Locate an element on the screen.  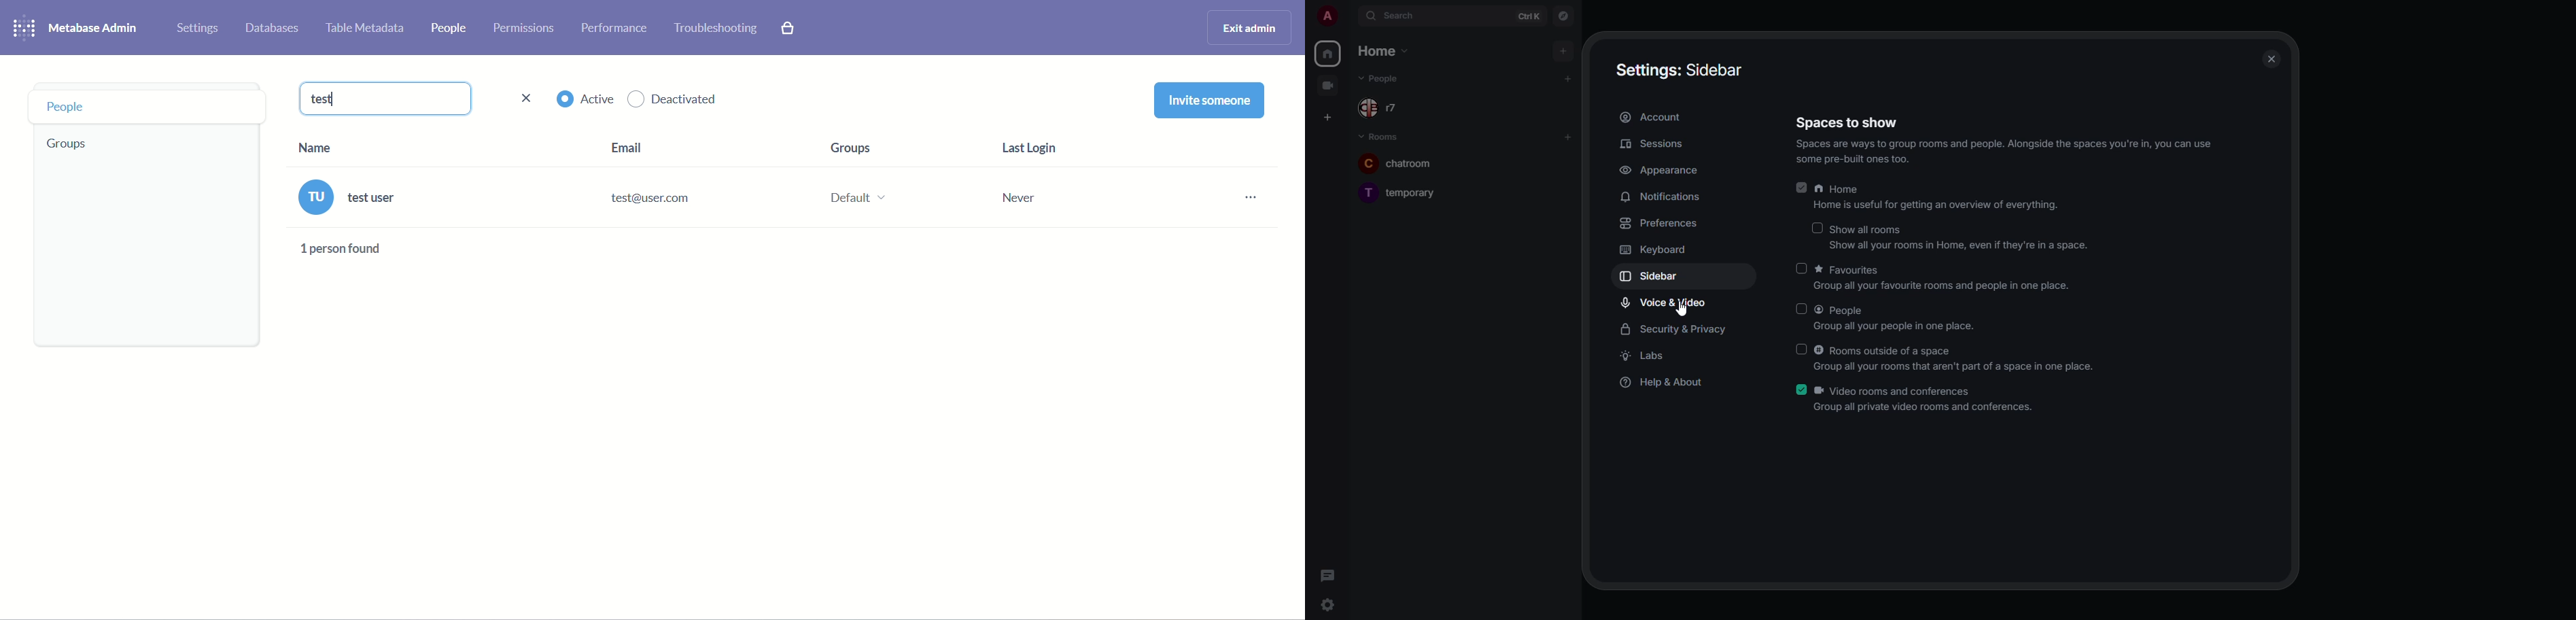
r7 is located at coordinates (1387, 109).